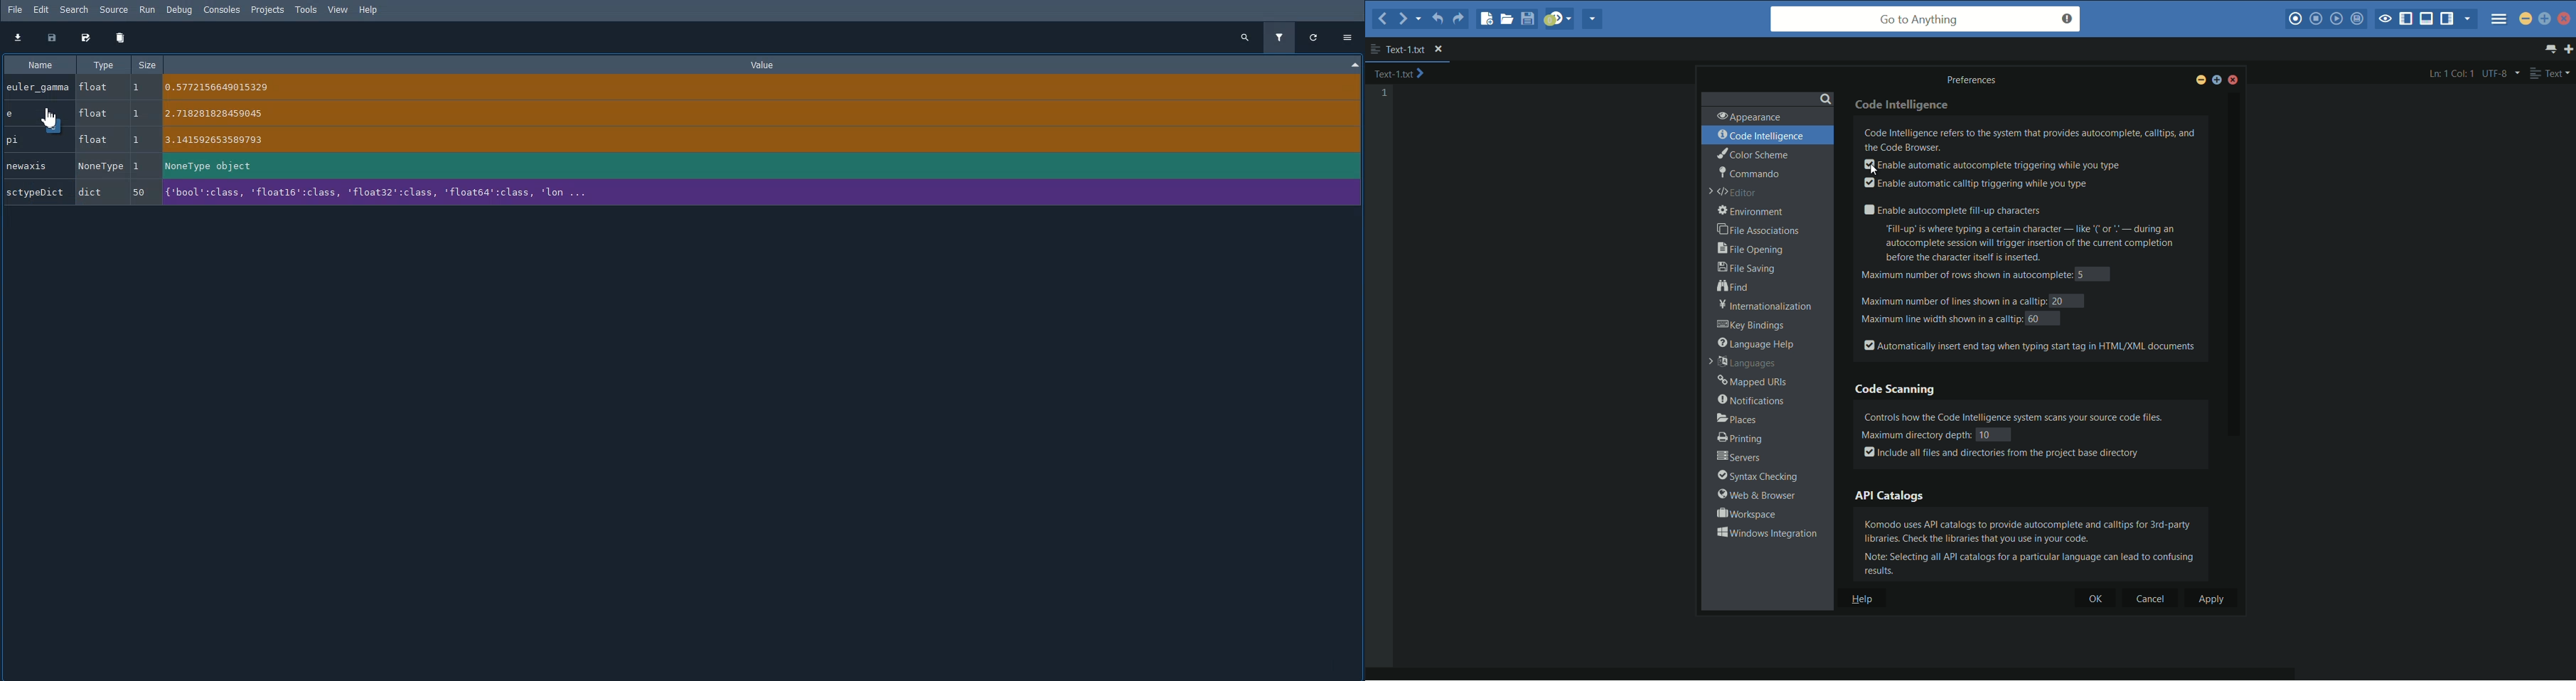 Image resolution: width=2576 pixels, height=700 pixels. What do you see at coordinates (1756, 477) in the screenshot?
I see `syntax checking` at bounding box center [1756, 477].